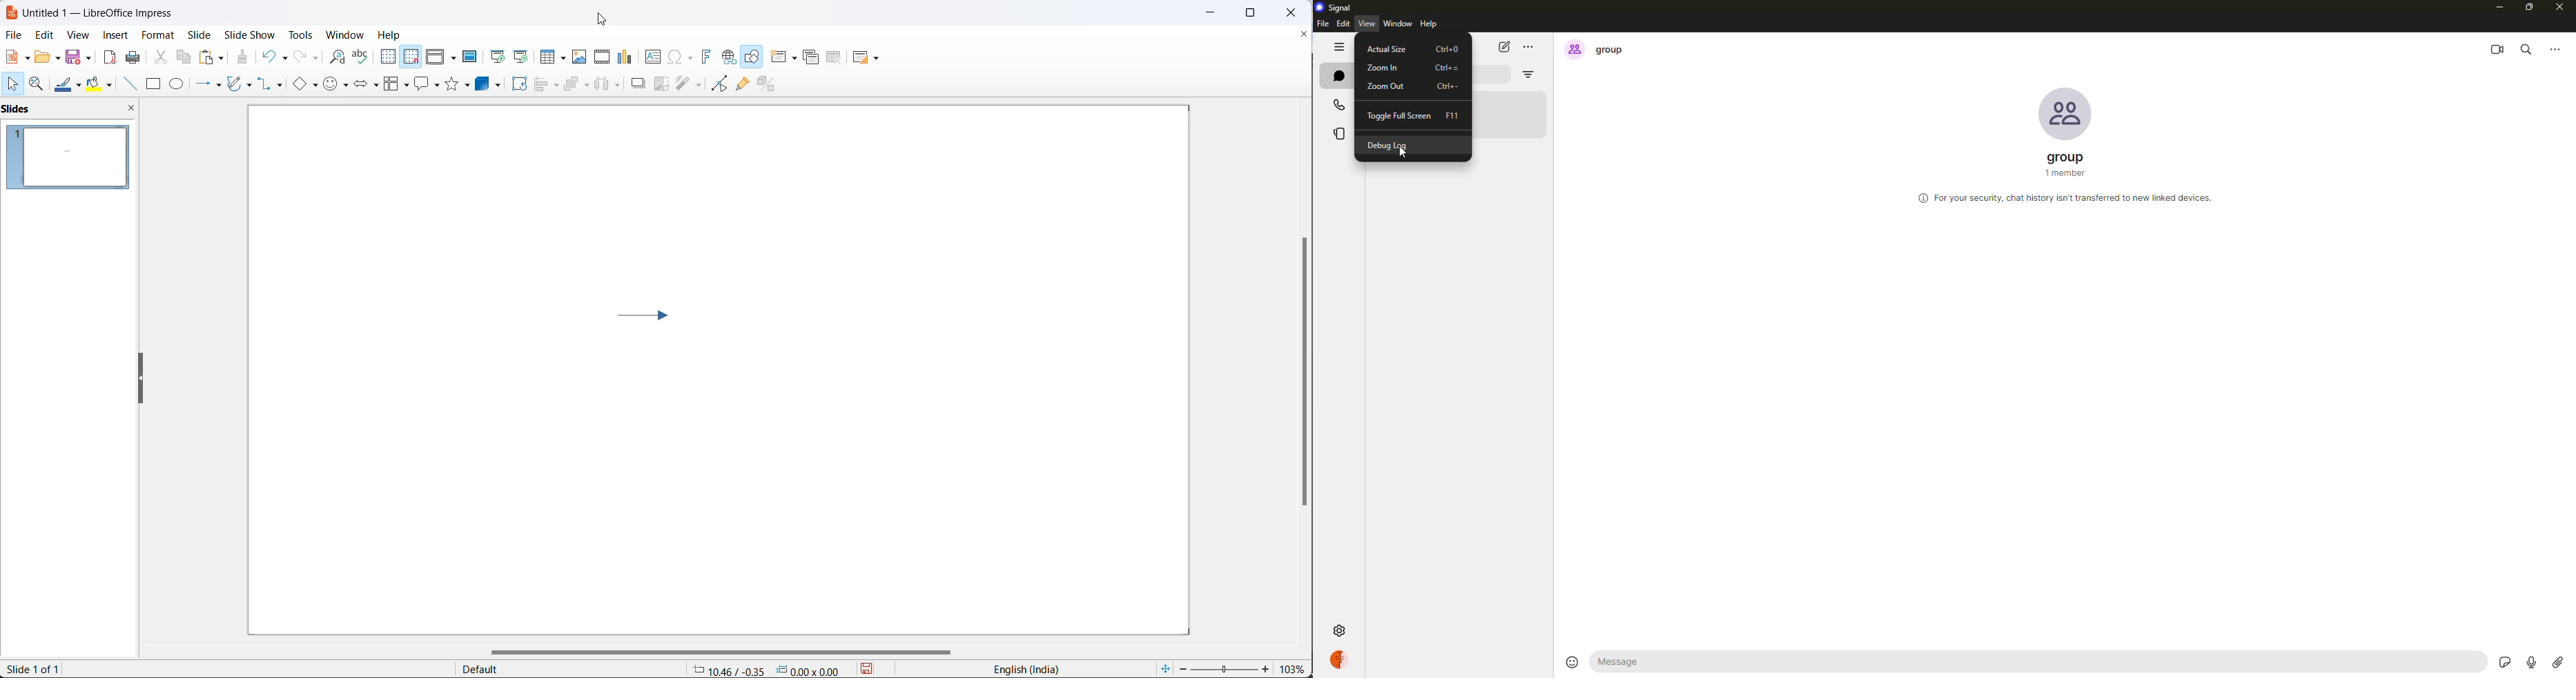 This screenshot has width=2576, height=700. What do you see at coordinates (200, 35) in the screenshot?
I see `slide` at bounding box center [200, 35].